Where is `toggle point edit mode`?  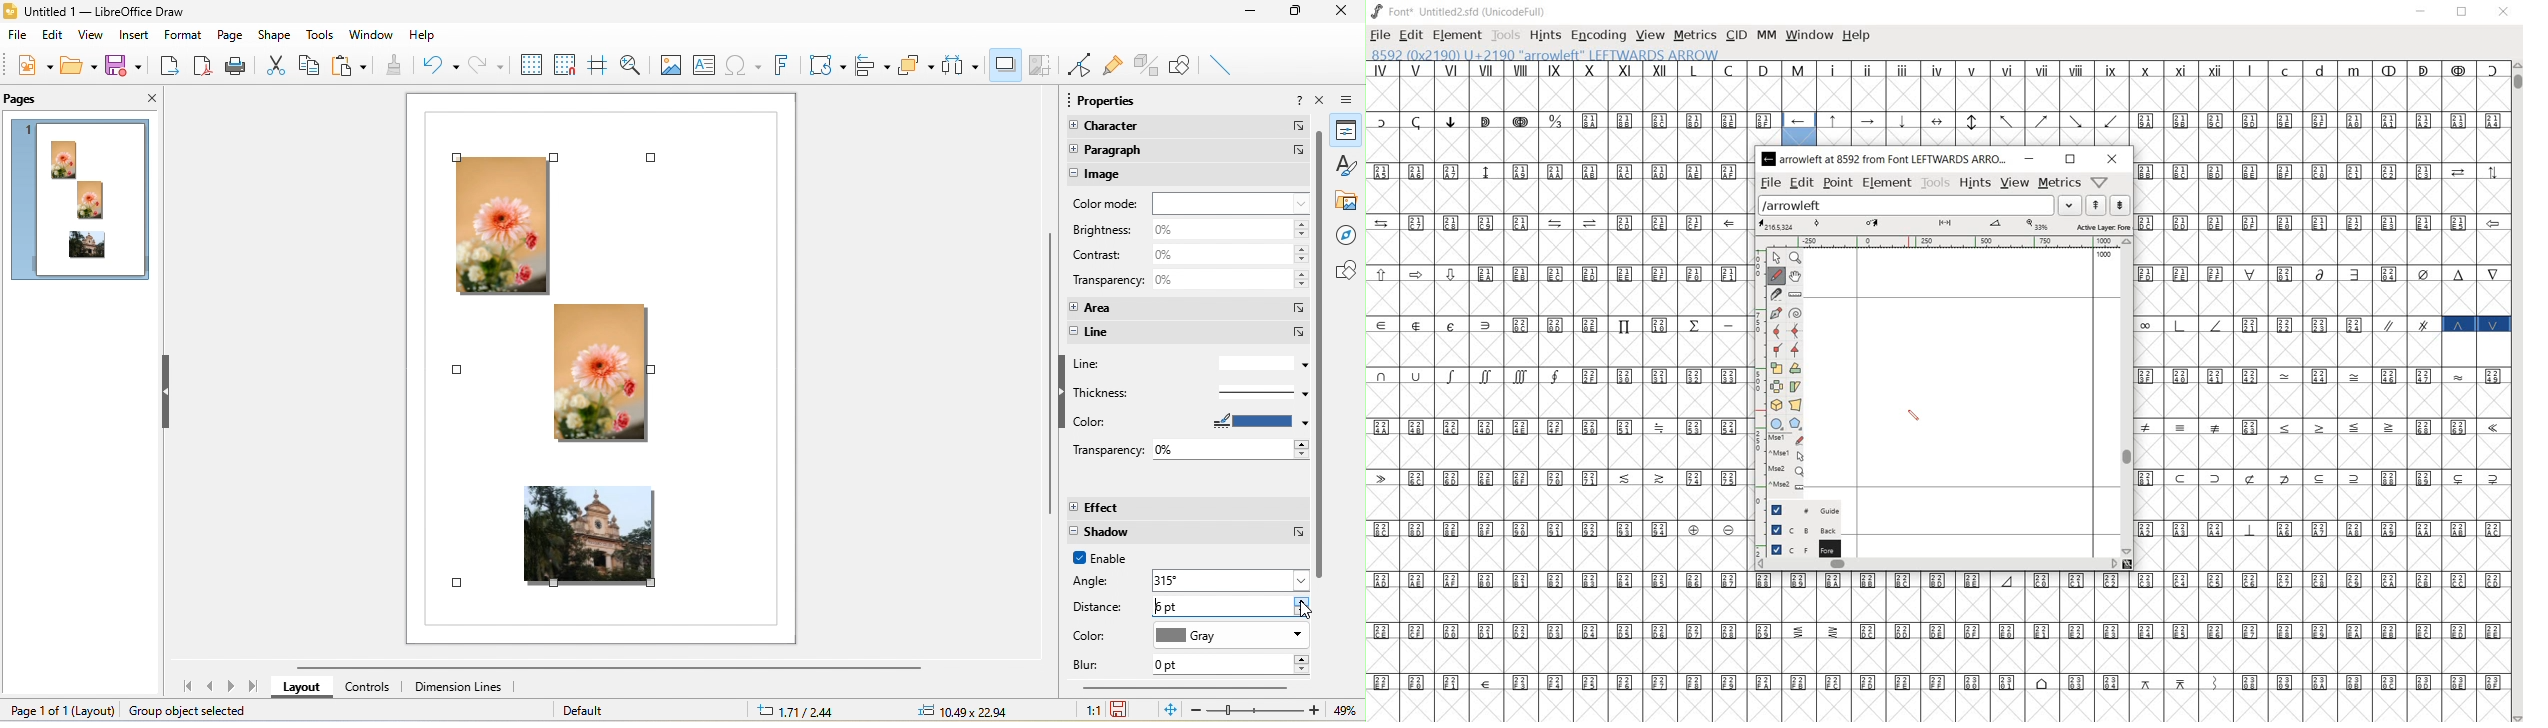
toggle point edit mode is located at coordinates (1080, 67).